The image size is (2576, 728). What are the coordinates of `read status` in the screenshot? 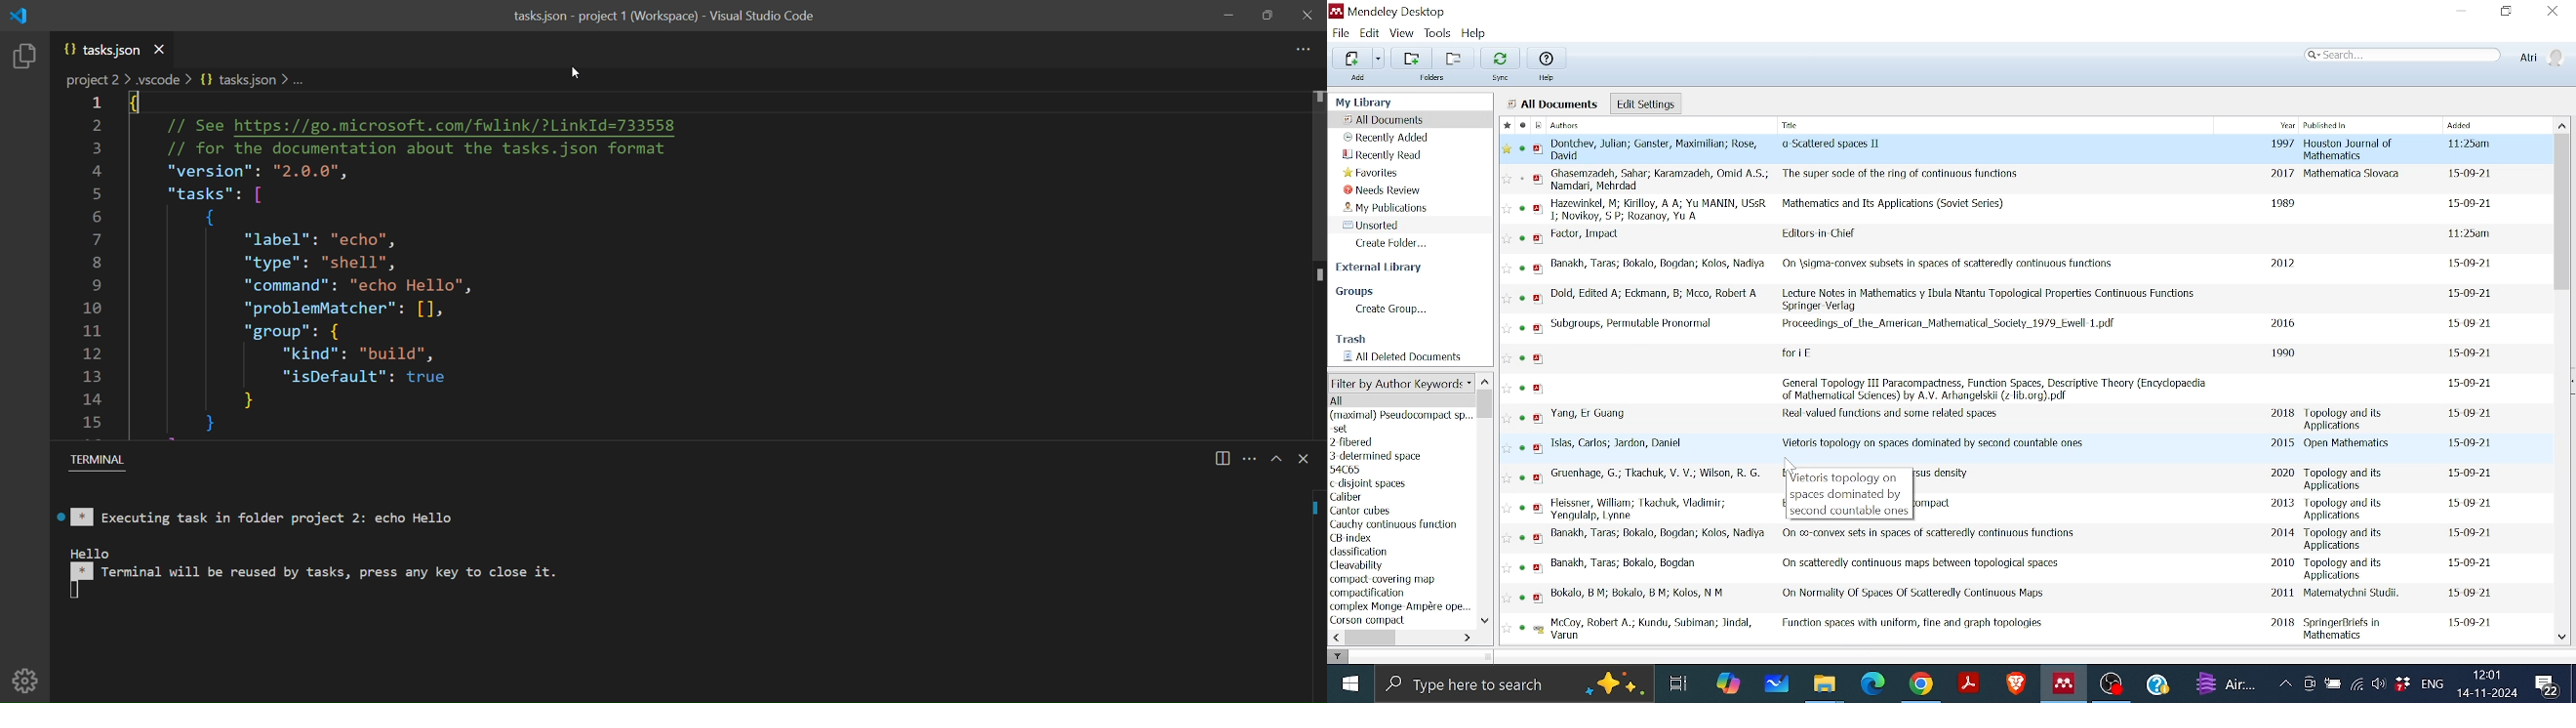 It's located at (1524, 540).